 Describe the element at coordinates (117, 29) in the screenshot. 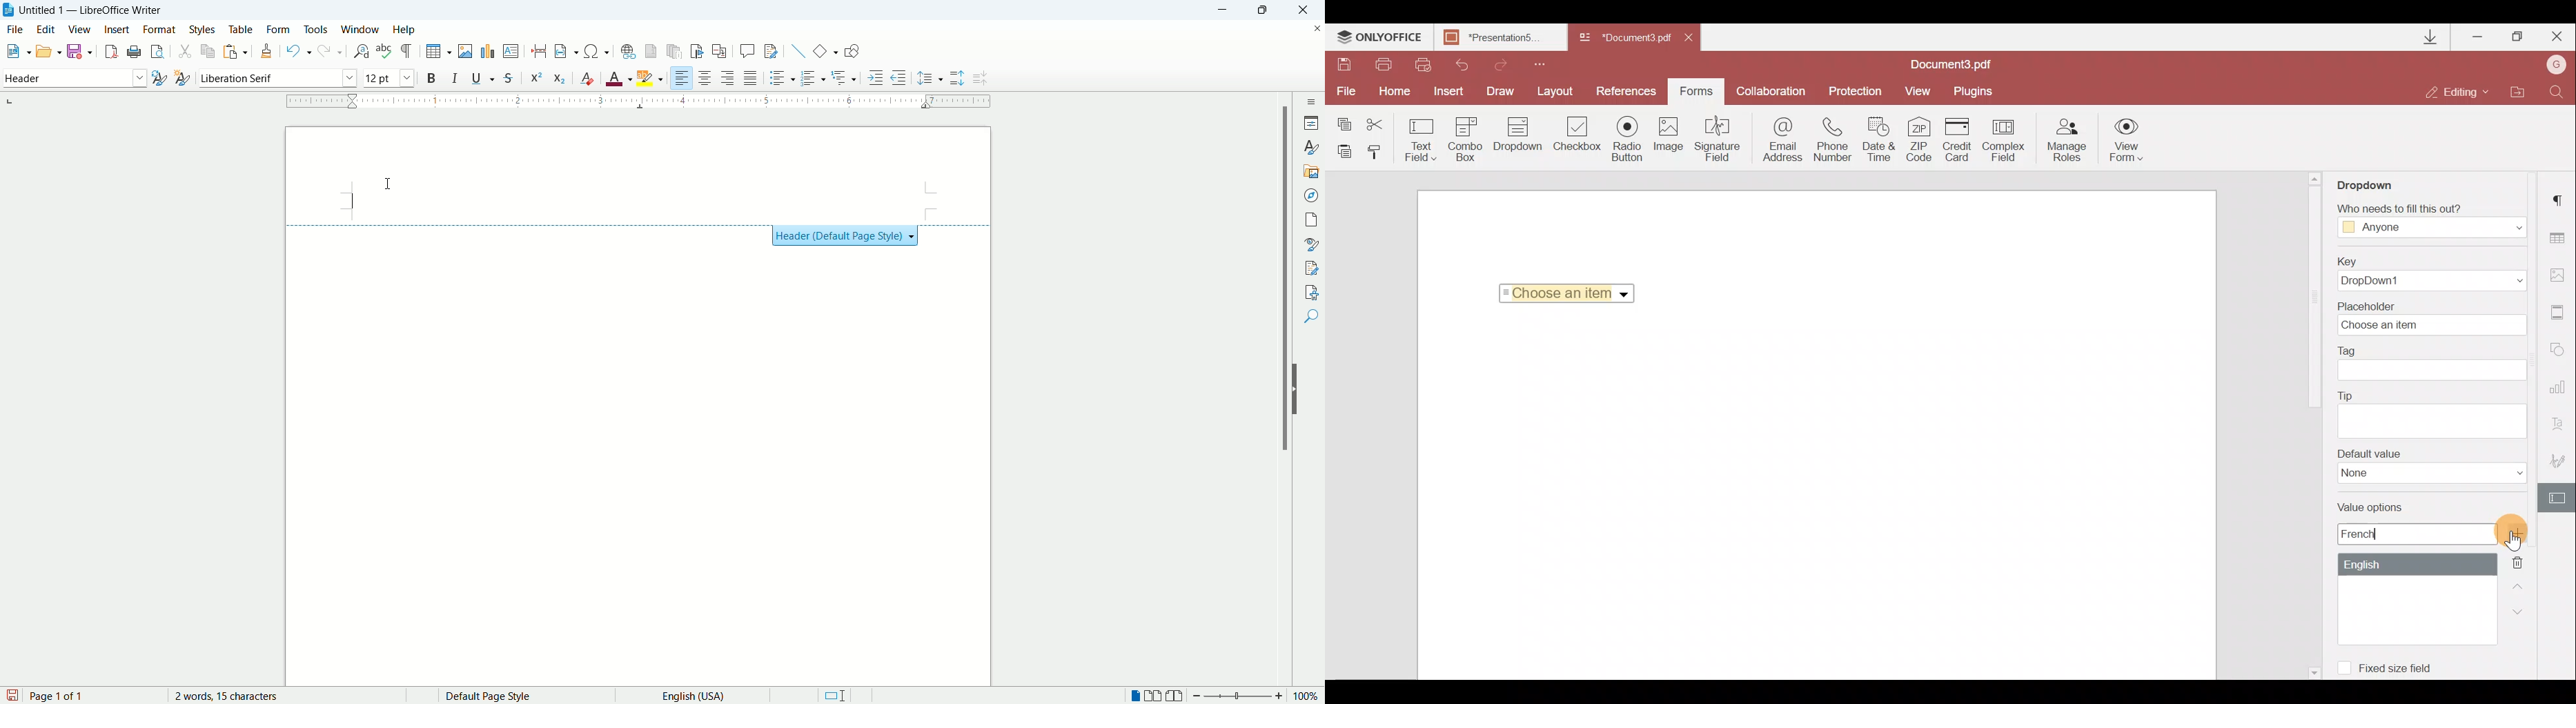

I see `insert` at that location.